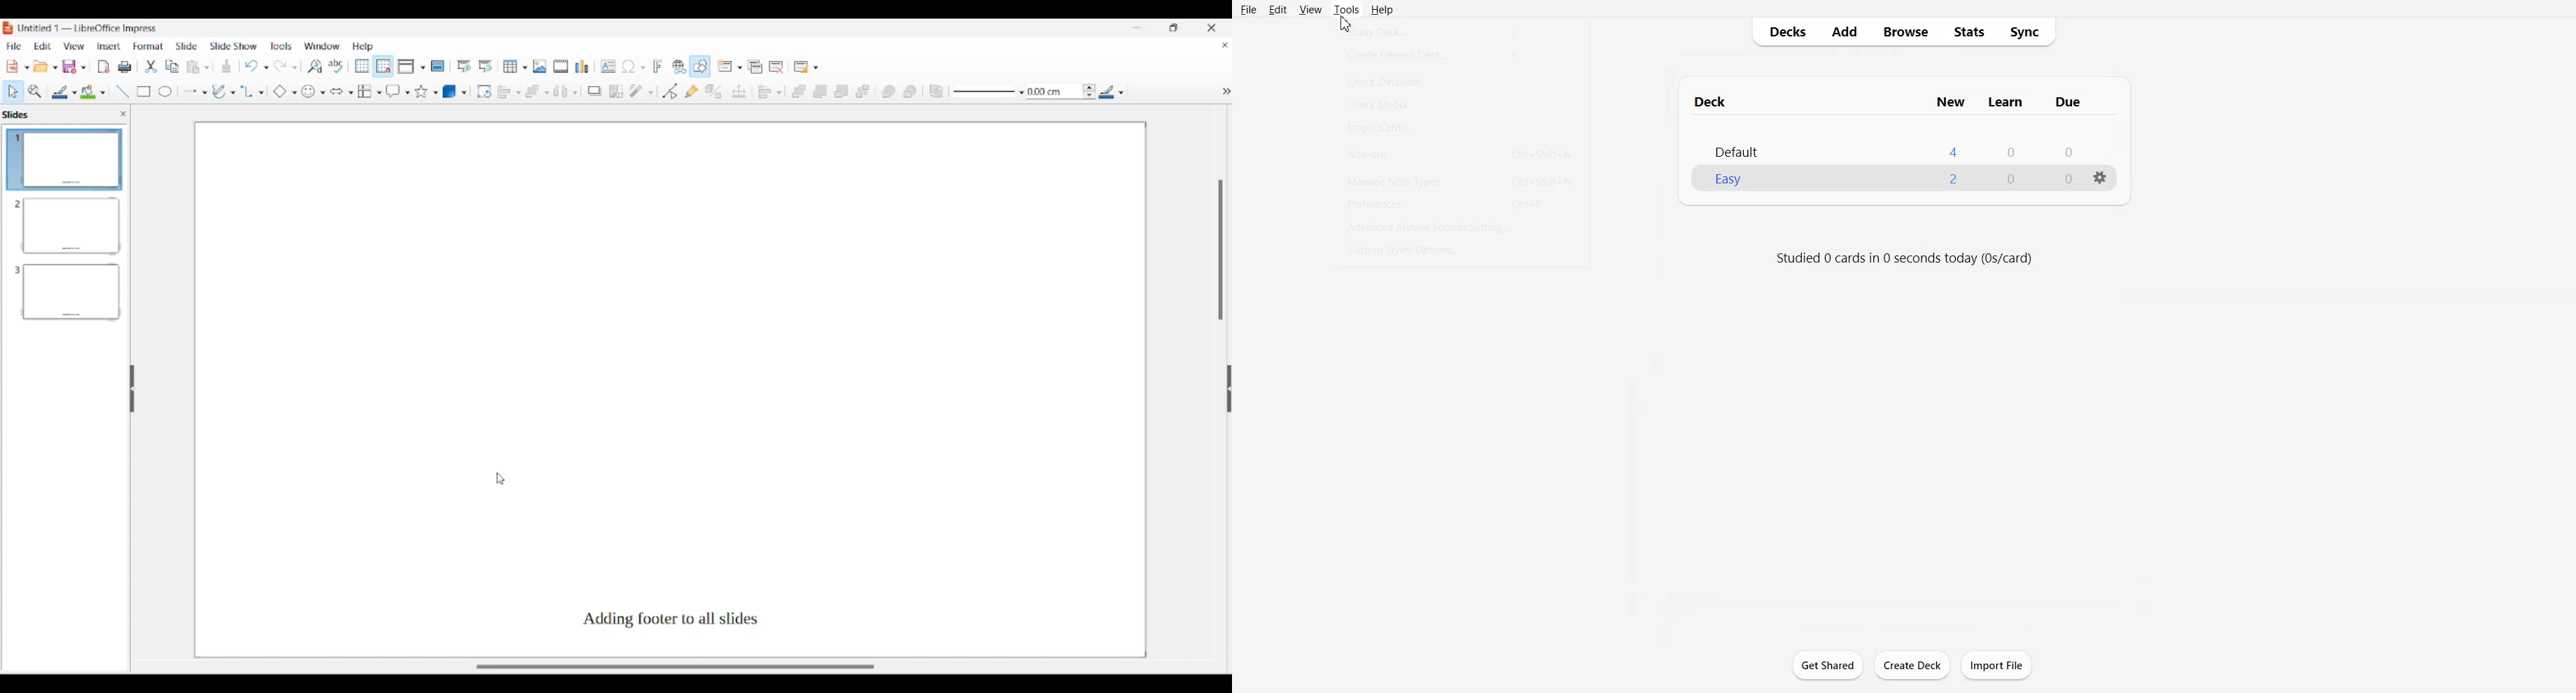 The image size is (2576, 700). I want to click on Align objects, so click(769, 92).